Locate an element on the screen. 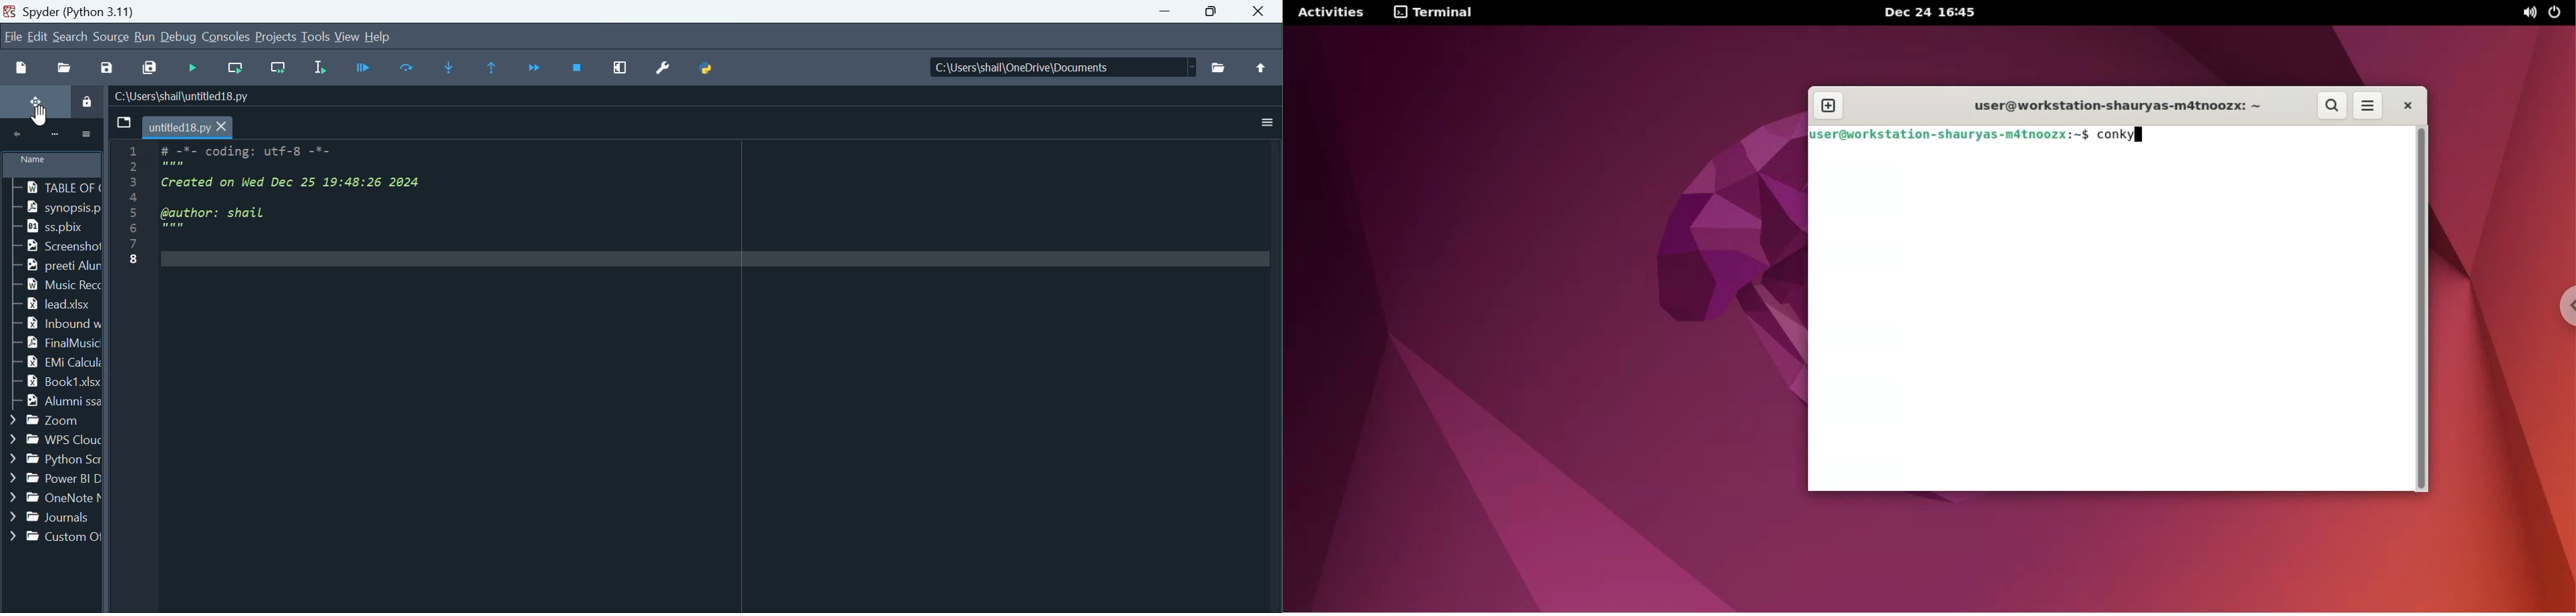  Book1.xIsx.. is located at coordinates (52, 381).